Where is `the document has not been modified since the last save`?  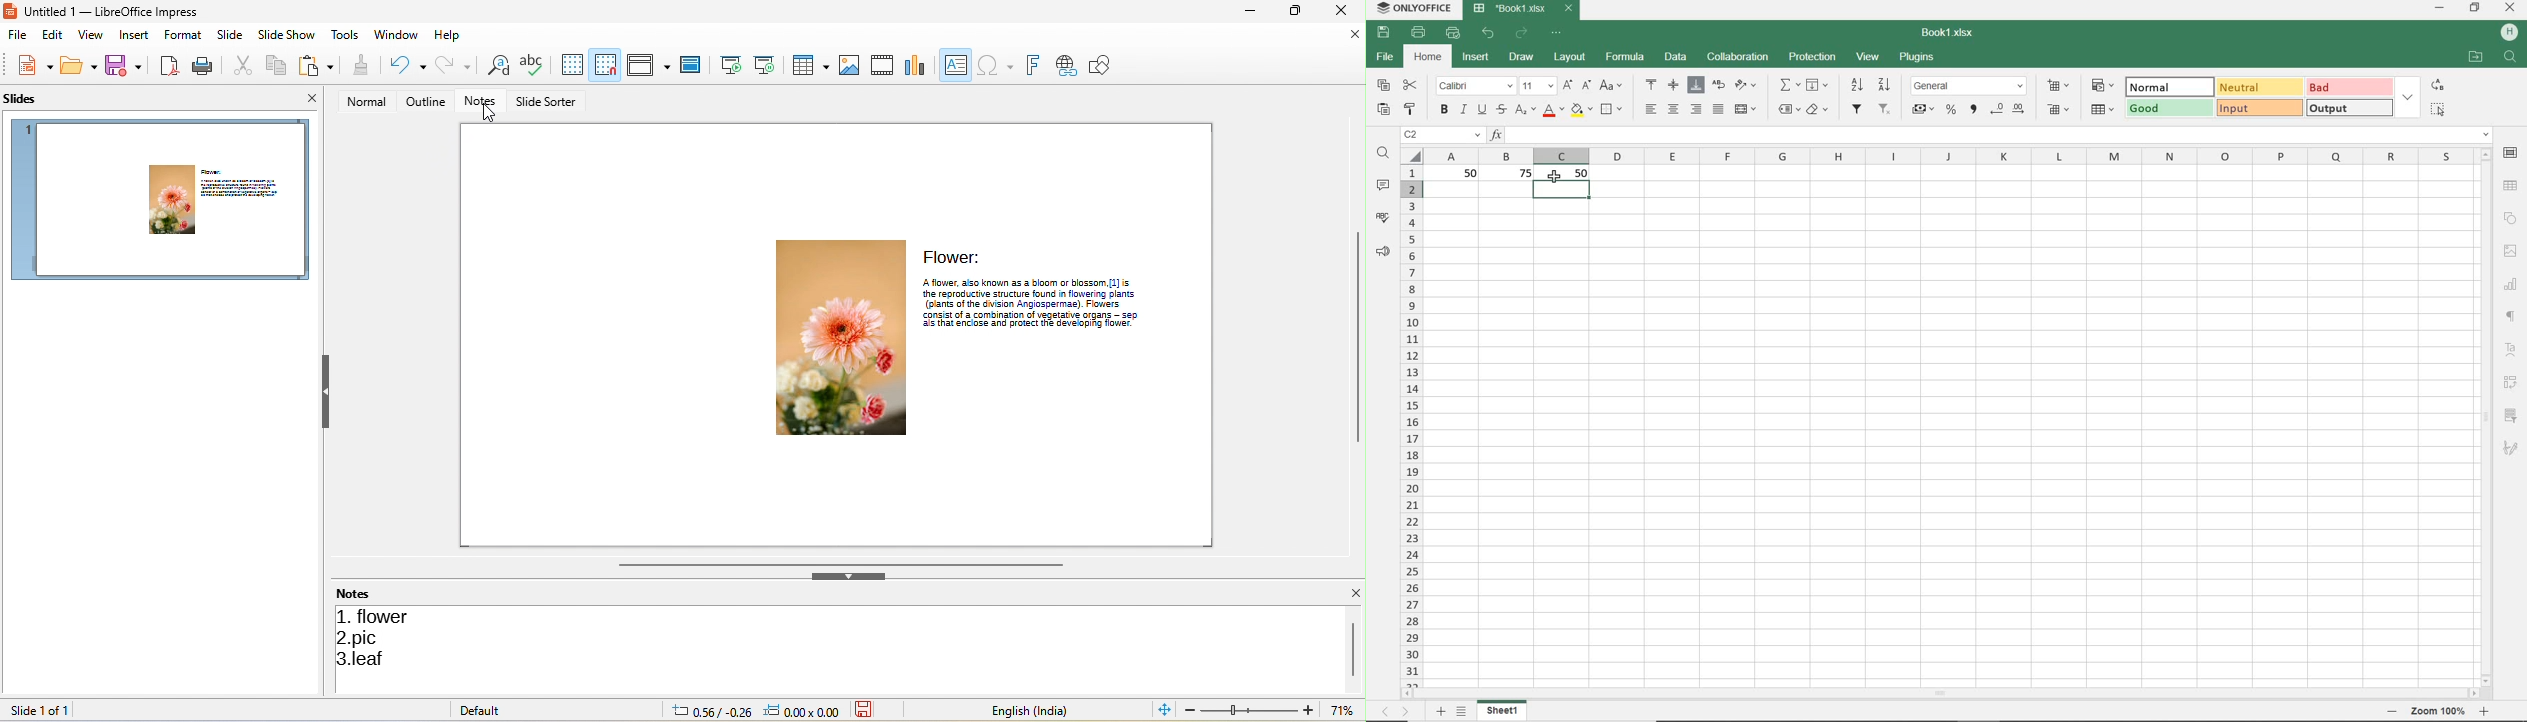 the document has not been modified since the last save is located at coordinates (868, 710).